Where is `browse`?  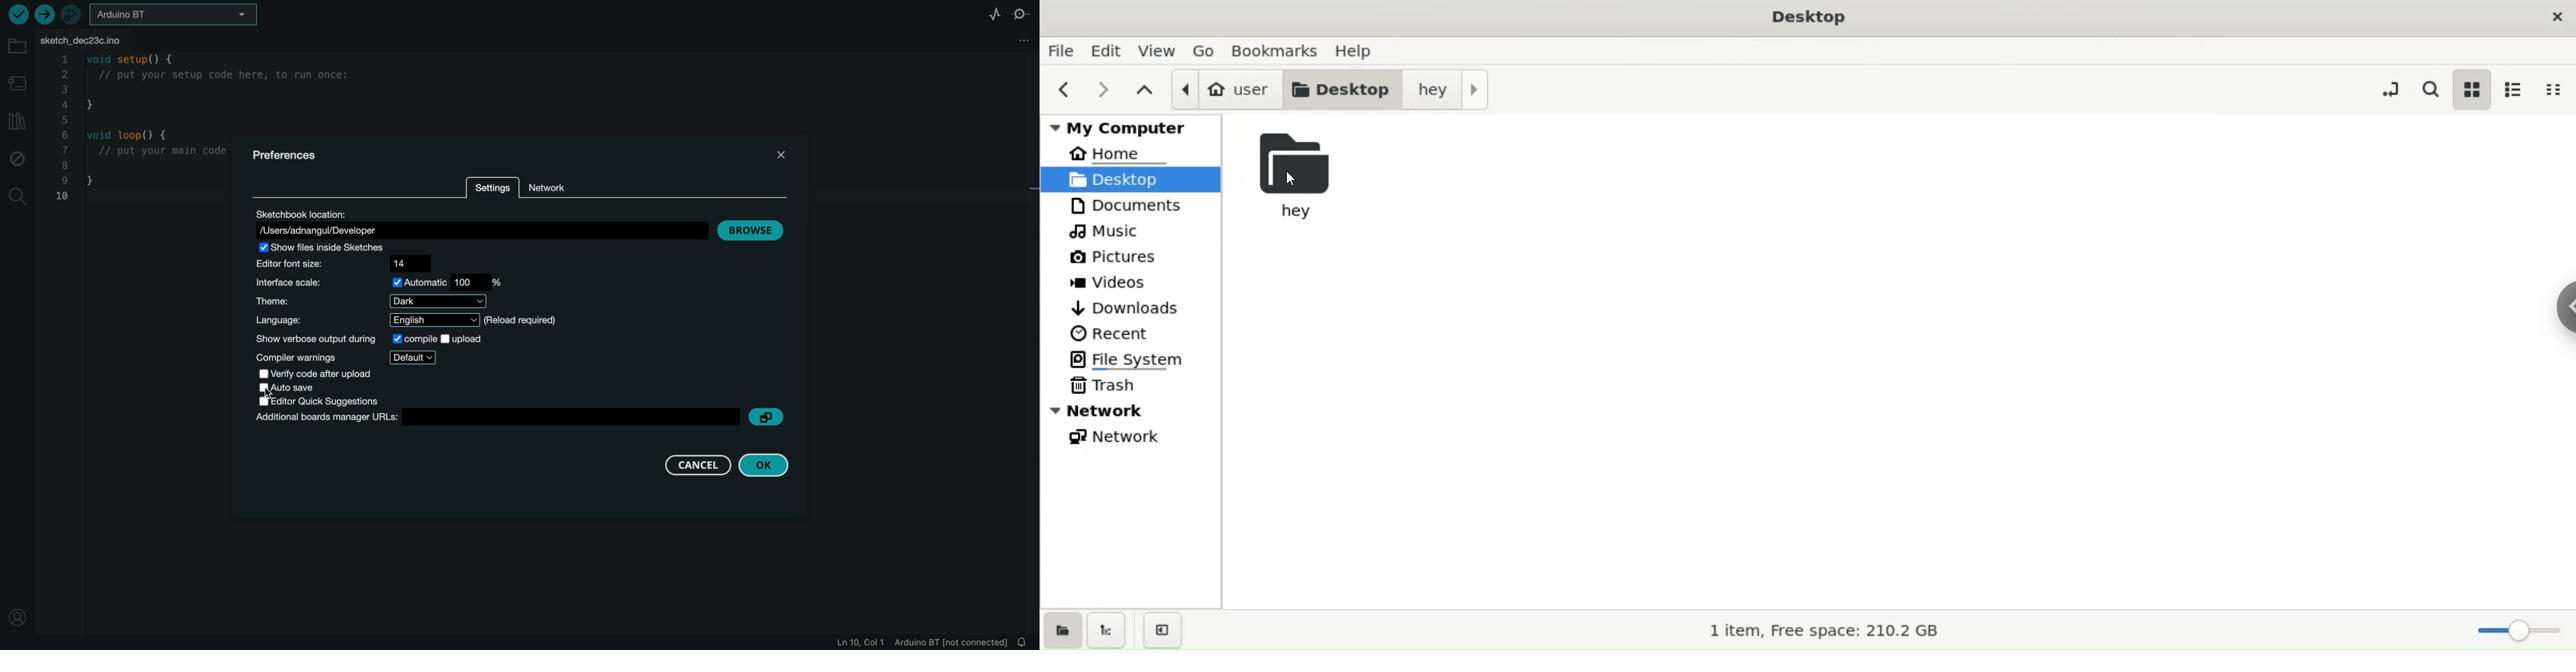 browse is located at coordinates (751, 231).